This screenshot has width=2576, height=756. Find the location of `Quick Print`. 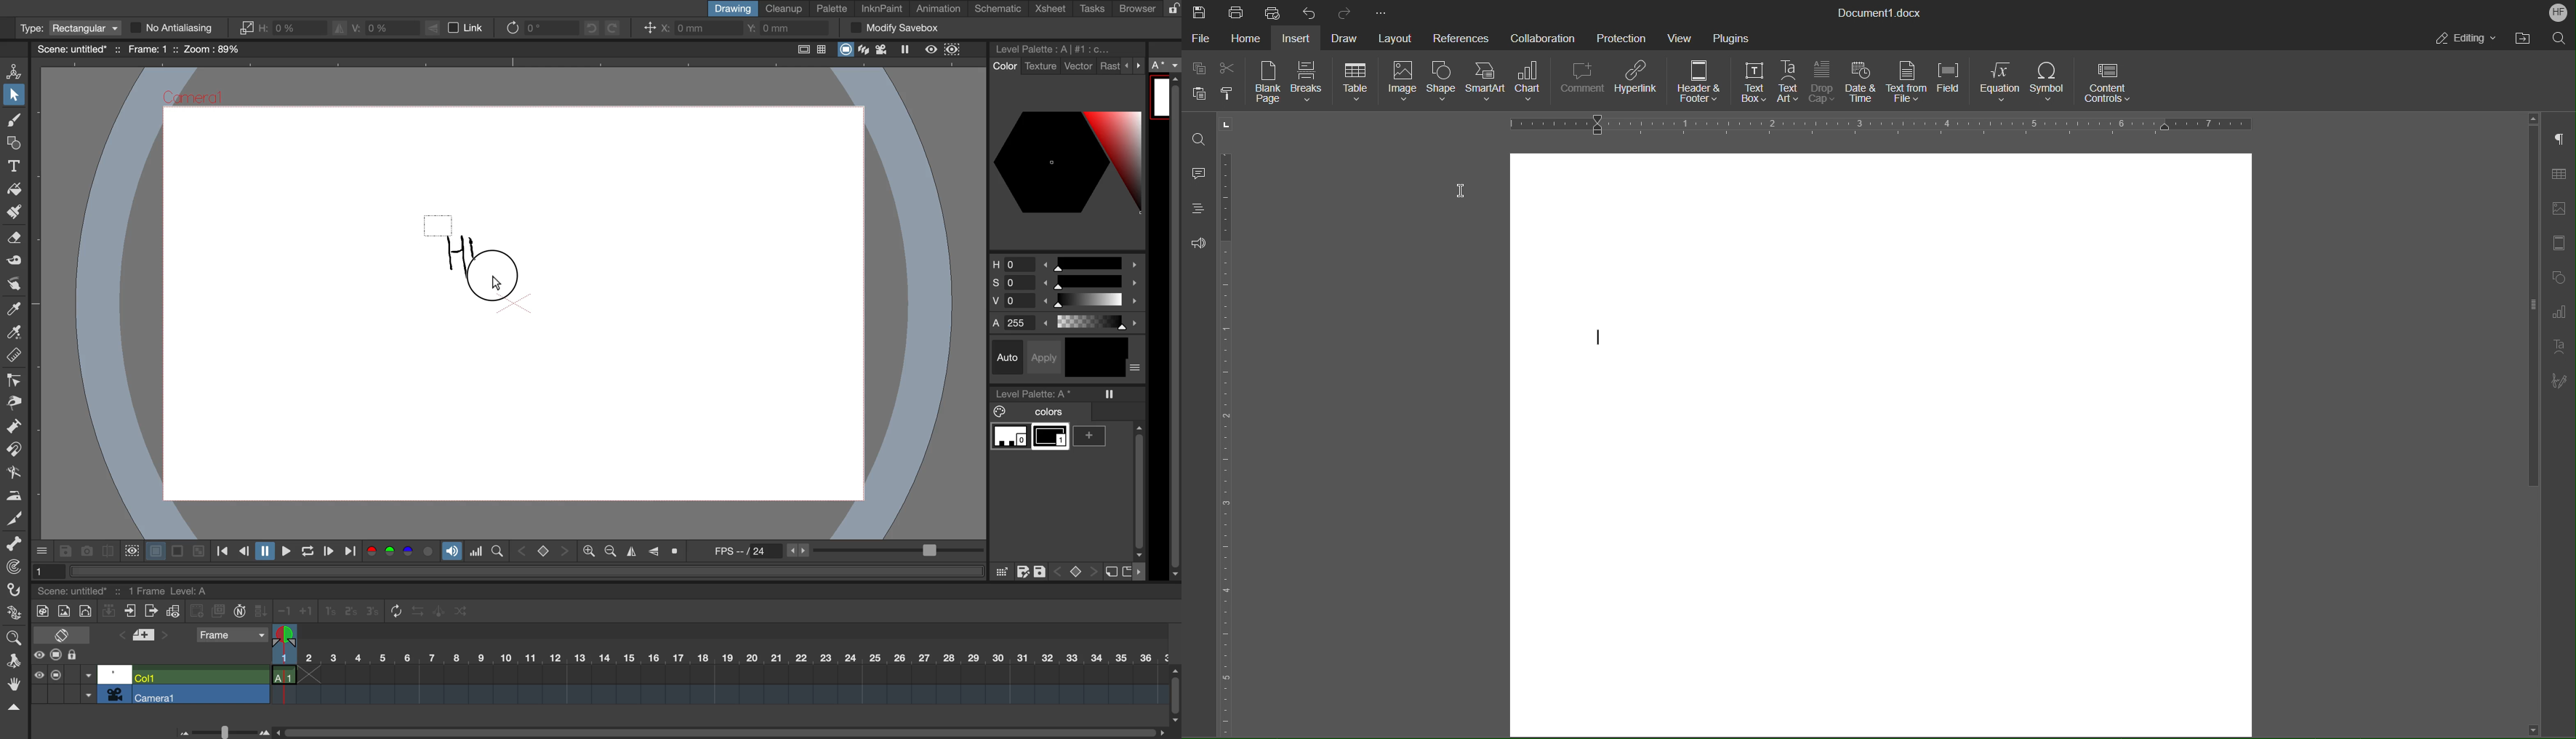

Quick Print is located at coordinates (1272, 12).